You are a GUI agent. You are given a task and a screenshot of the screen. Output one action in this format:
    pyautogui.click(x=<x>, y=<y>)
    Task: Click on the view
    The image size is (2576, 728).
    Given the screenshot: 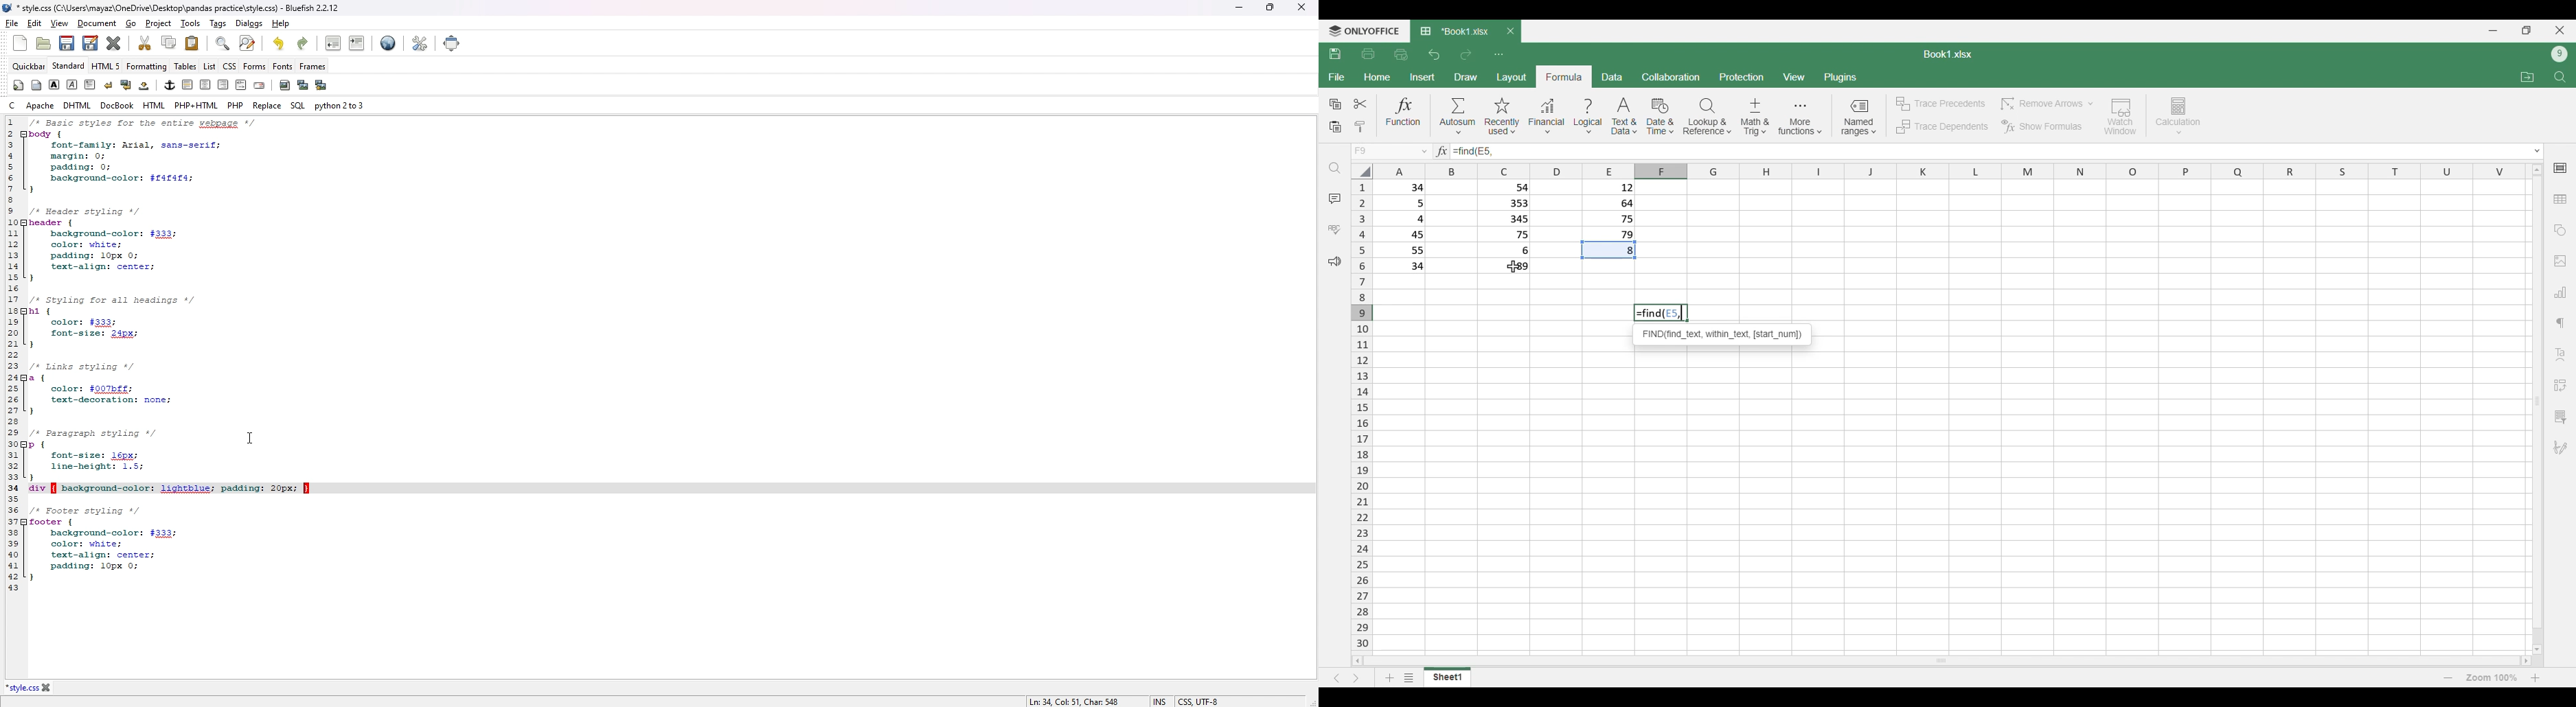 What is the action you would take?
    pyautogui.click(x=58, y=23)
    